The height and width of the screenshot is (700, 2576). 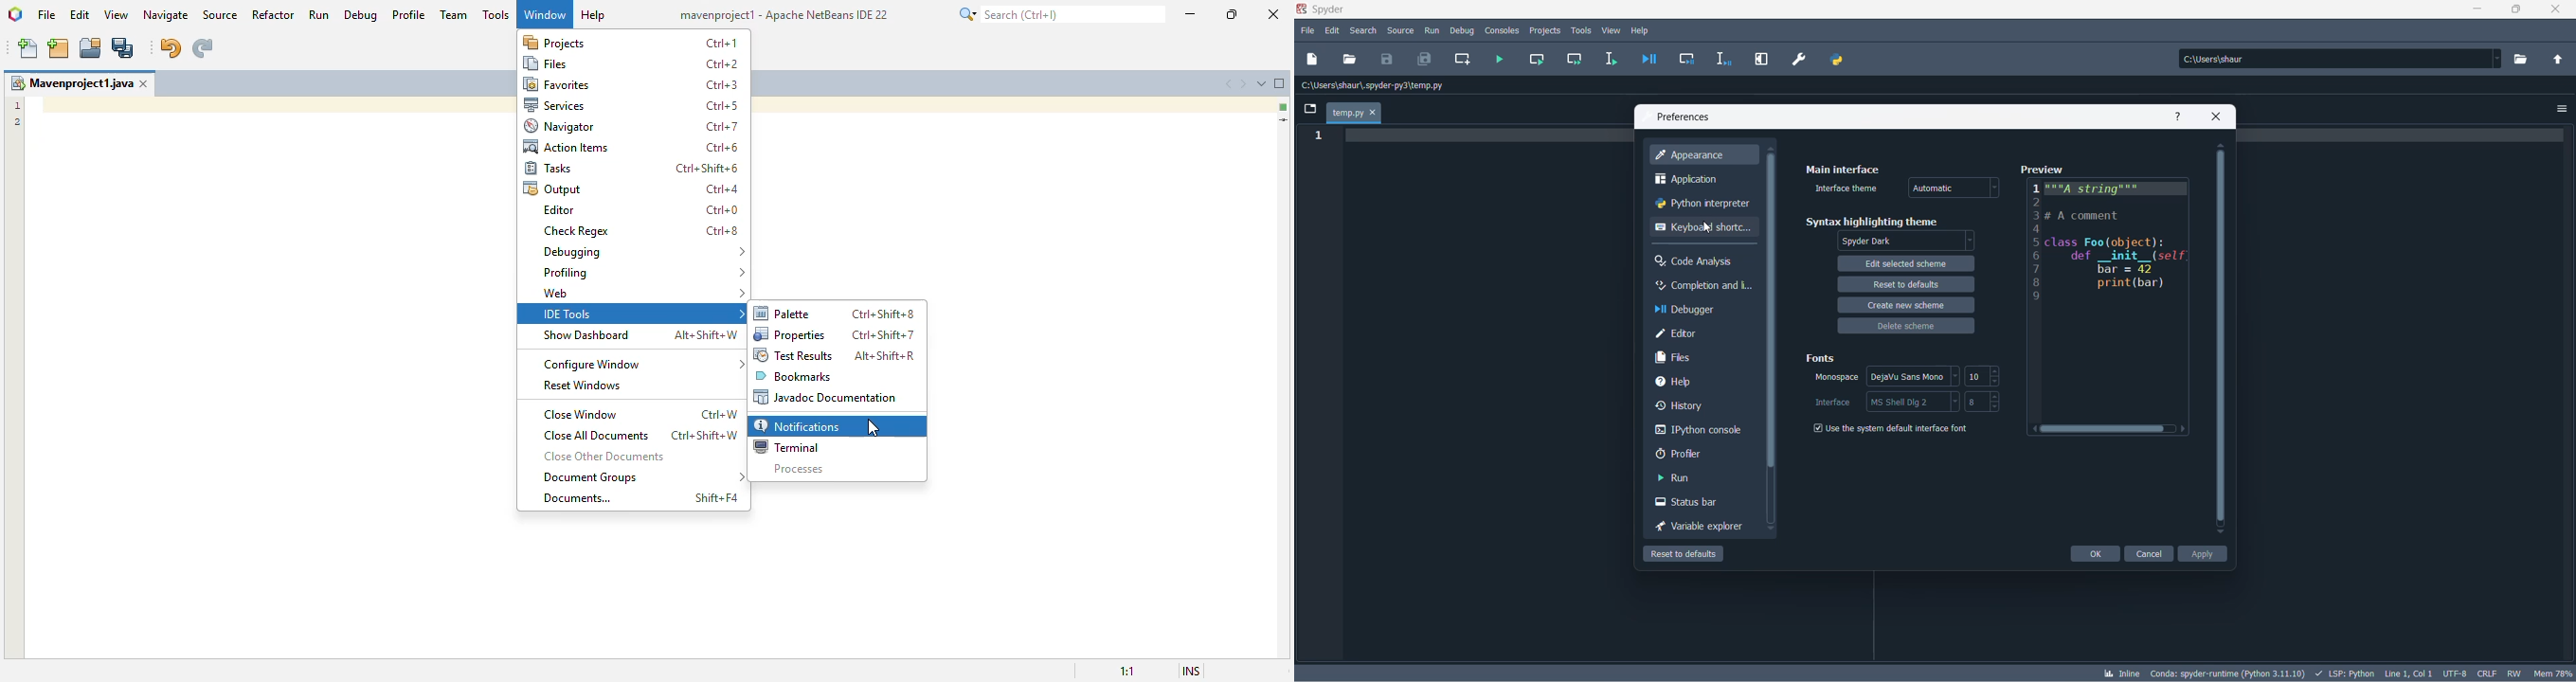 What do you see at coordinates (1702, 287) in the screenshot?
I see `completion` at bounding box center [1702, 287].